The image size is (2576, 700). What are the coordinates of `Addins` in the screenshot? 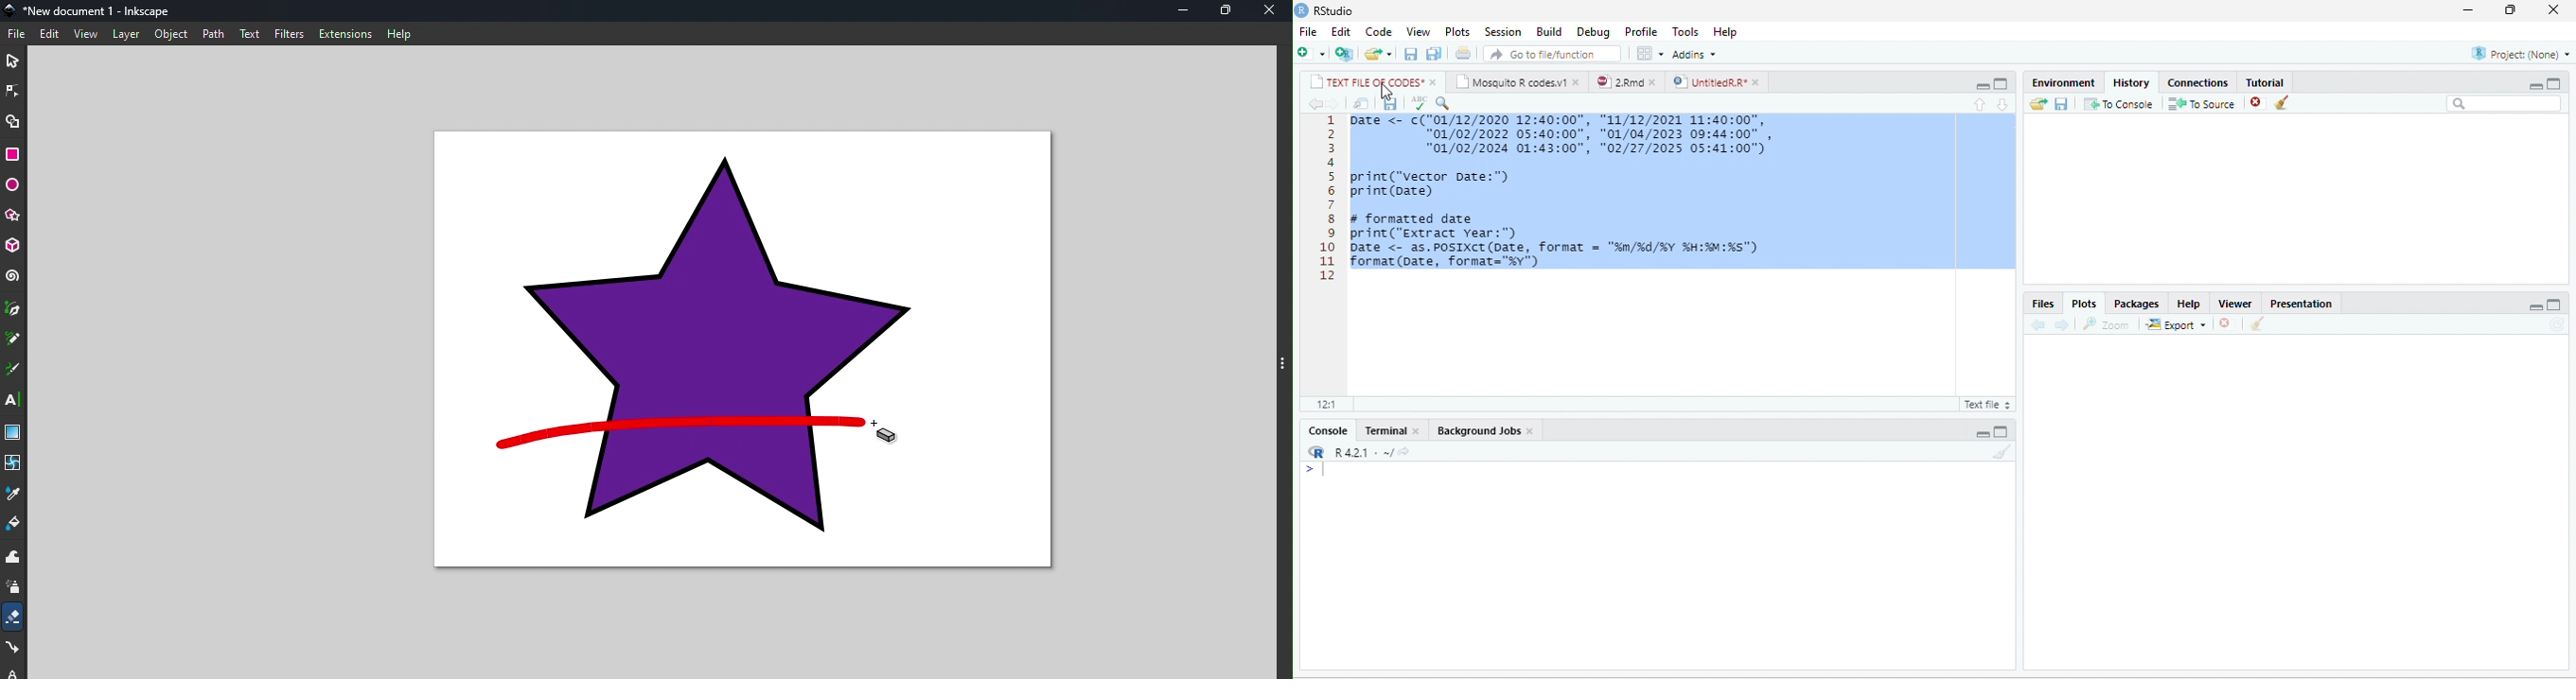 It's located at (1696, 54).